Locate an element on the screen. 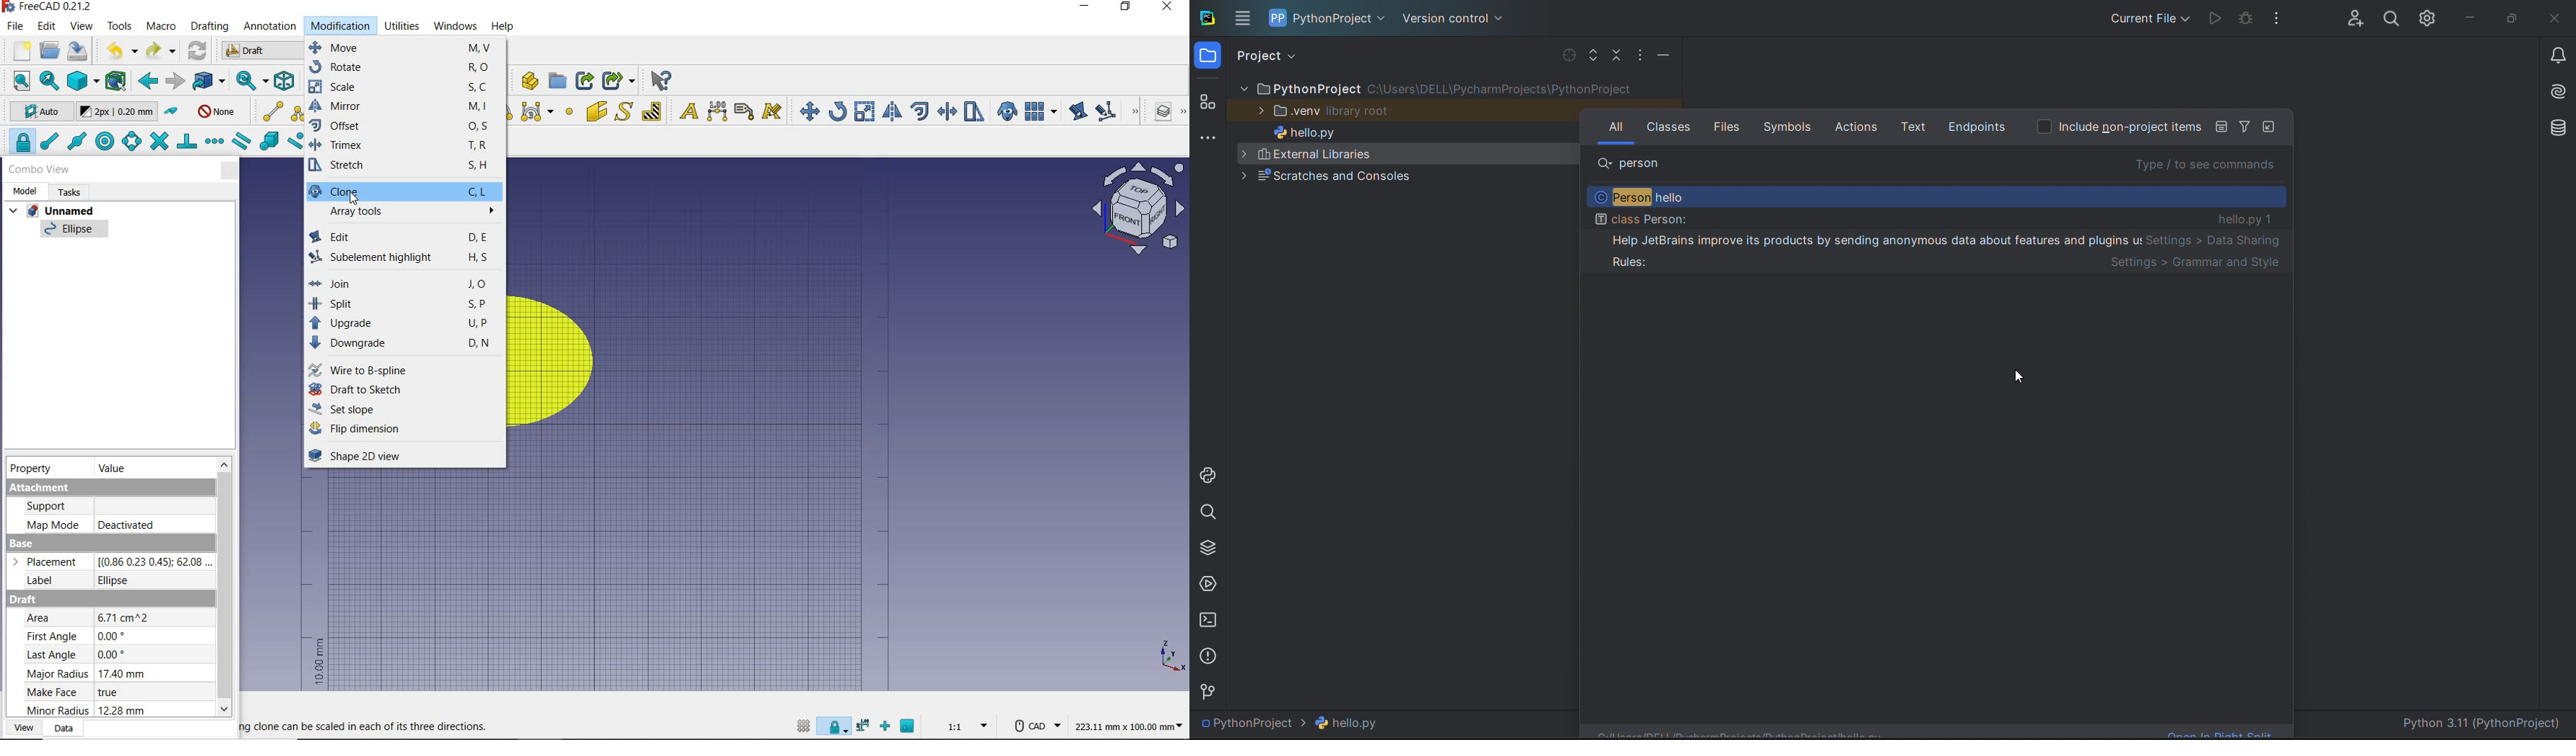 This screenshot has height=756, width=2576. file is located at coordinates (13, 26).